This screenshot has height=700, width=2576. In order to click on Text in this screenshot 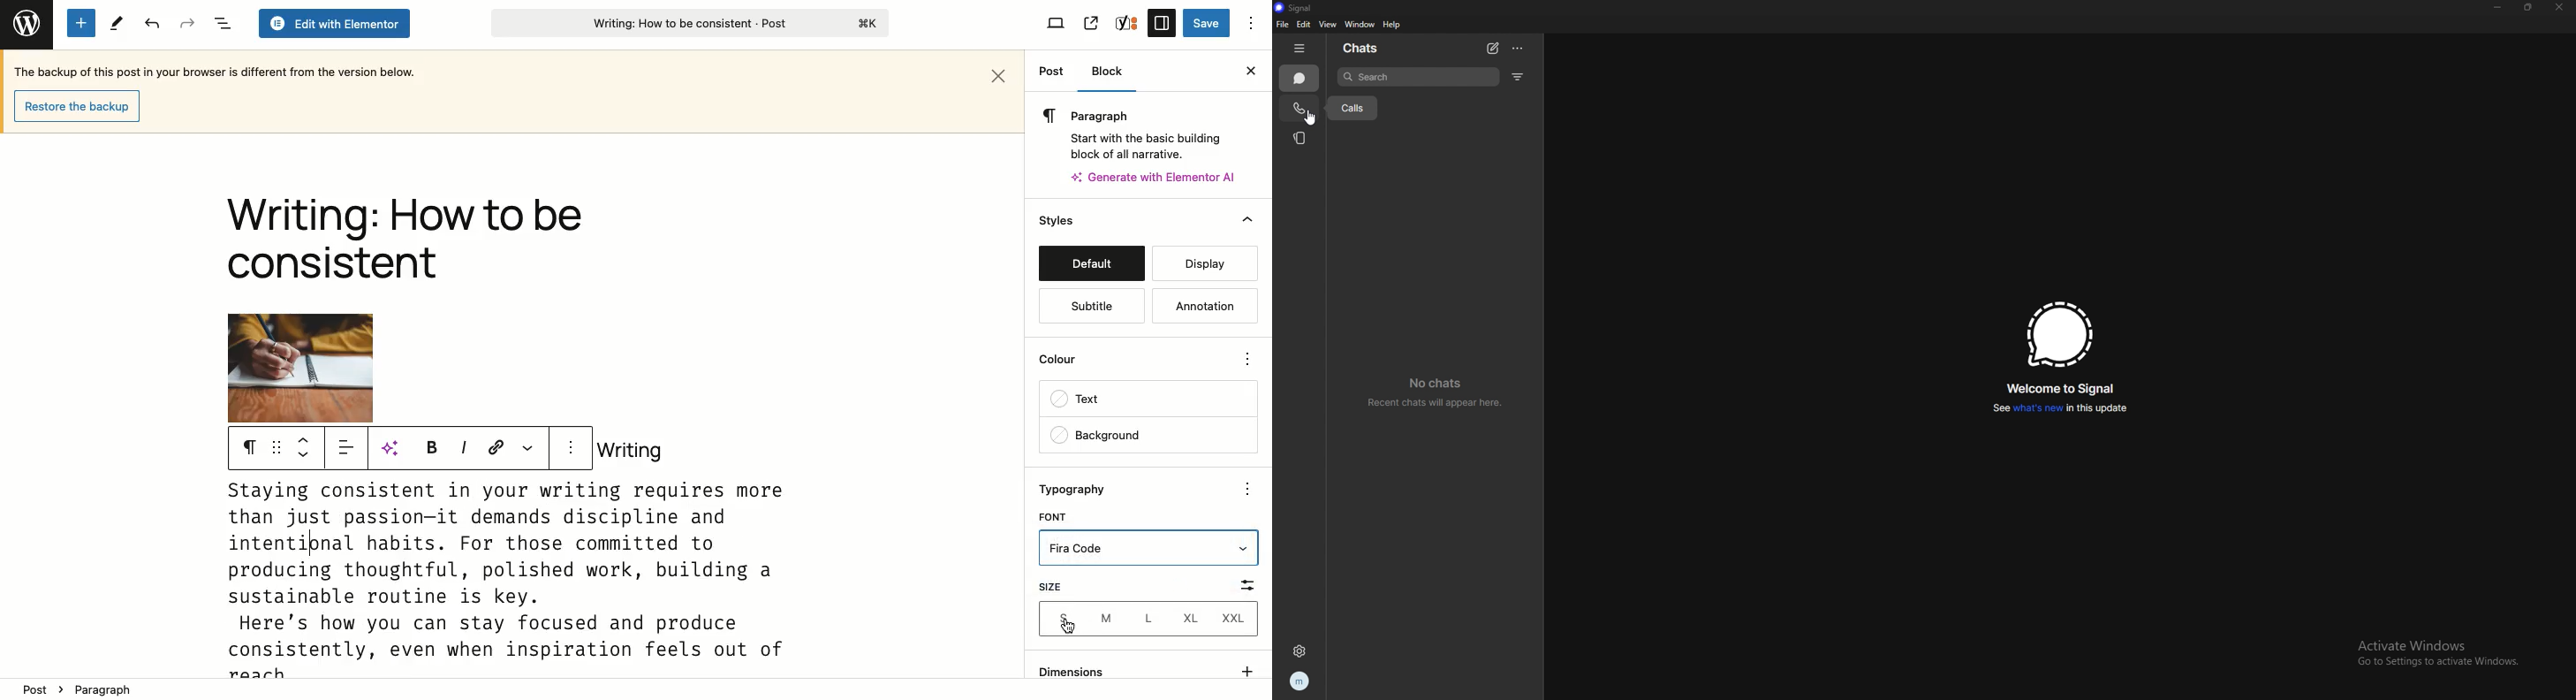, I will do `click(1148, 400)`.